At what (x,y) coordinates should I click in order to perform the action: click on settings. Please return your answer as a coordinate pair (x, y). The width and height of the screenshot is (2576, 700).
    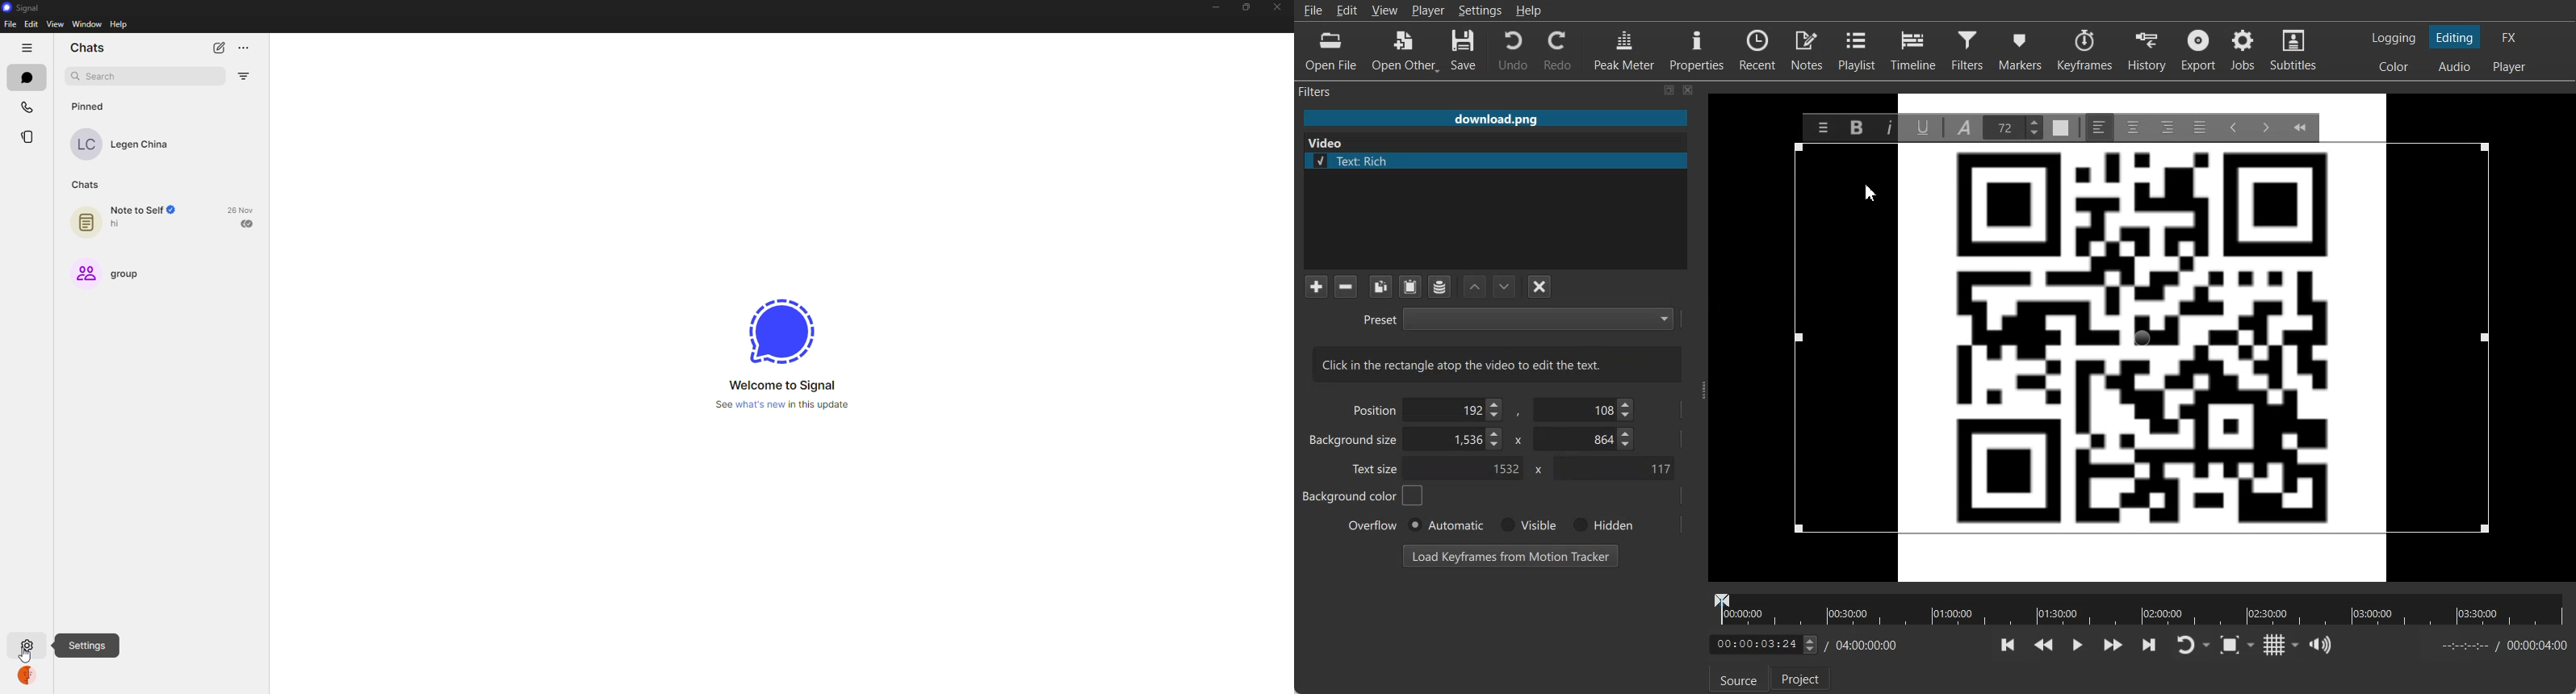
    Looking at the image, I should click on (87, 644).